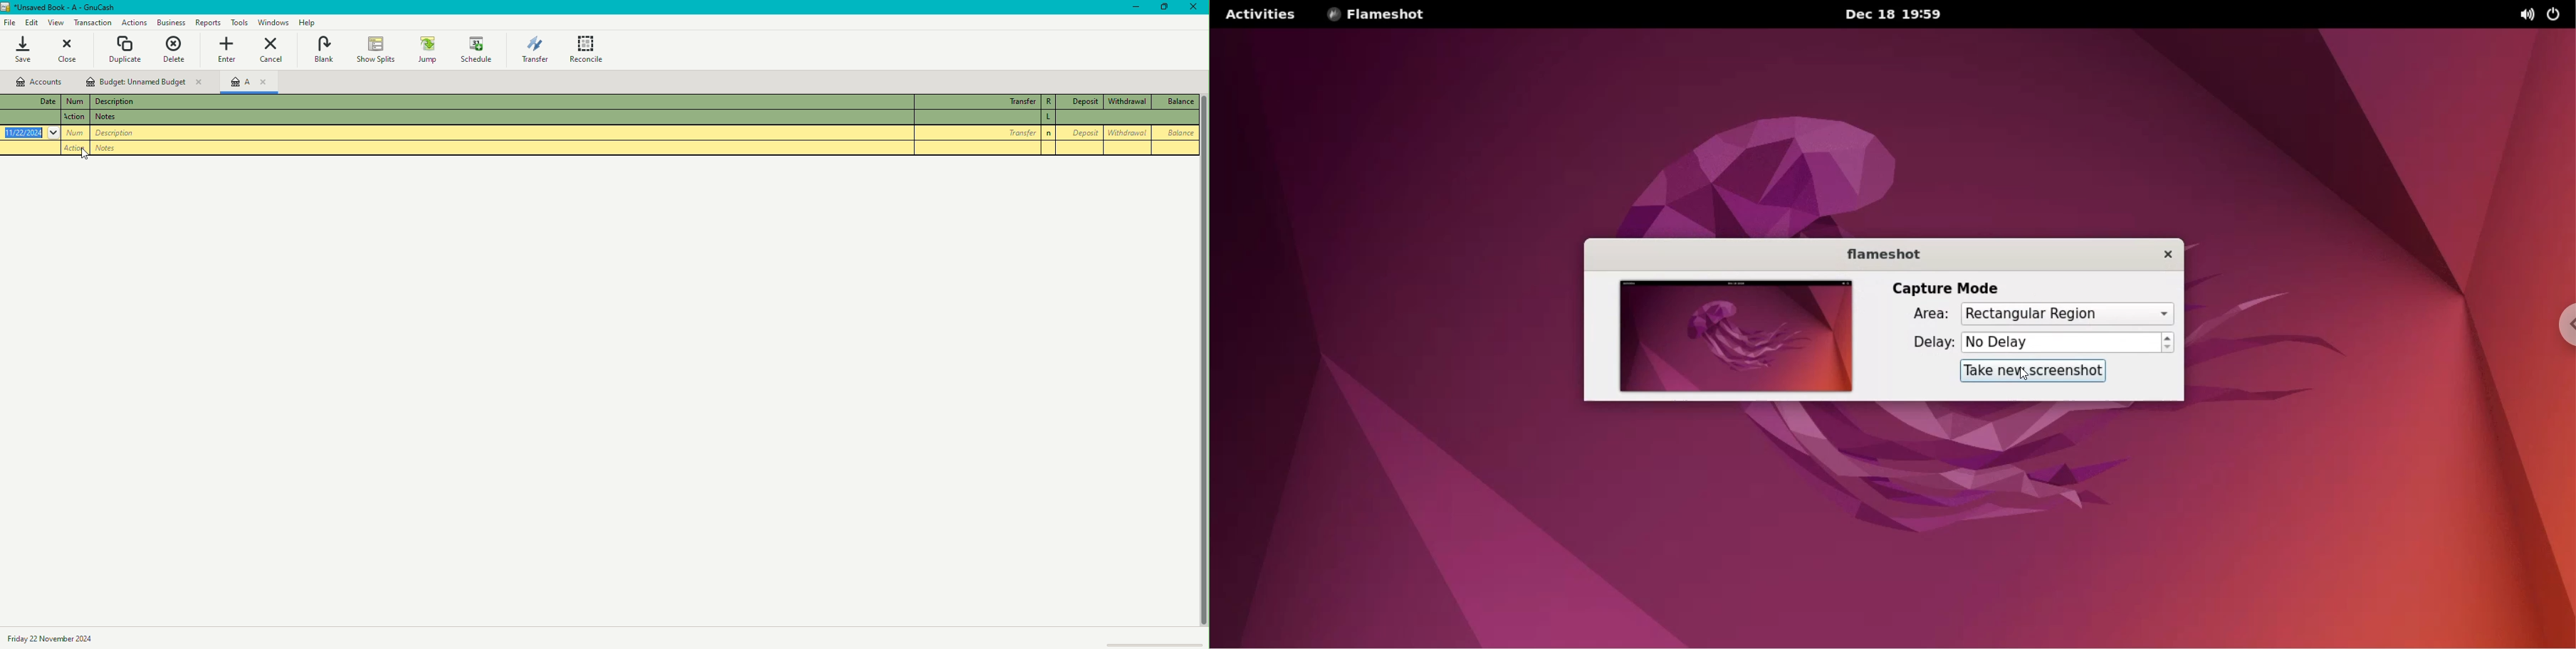  What do you see at coordinates (533, 50) in the screenshot?
I see `Transfer` at bounding box center [533, 50].